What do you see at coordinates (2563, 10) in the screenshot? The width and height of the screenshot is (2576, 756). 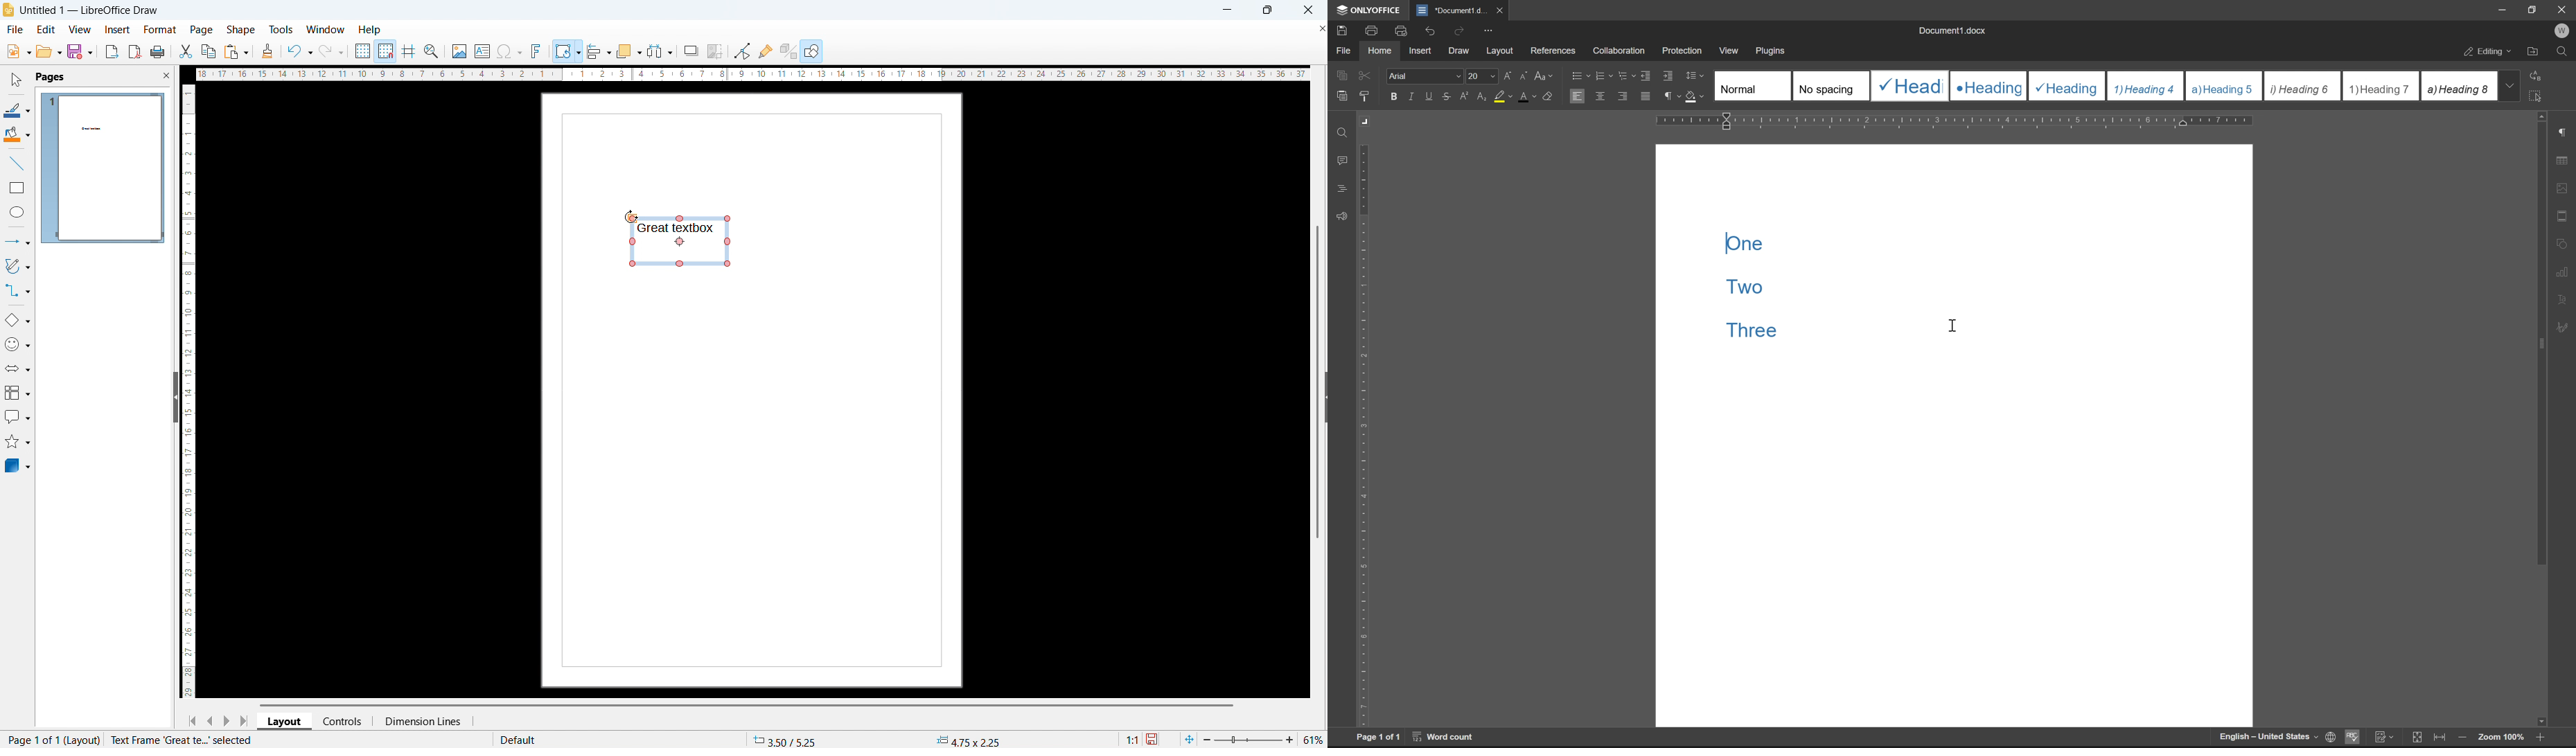 I see `Close` at bounding box center [2563, 10].